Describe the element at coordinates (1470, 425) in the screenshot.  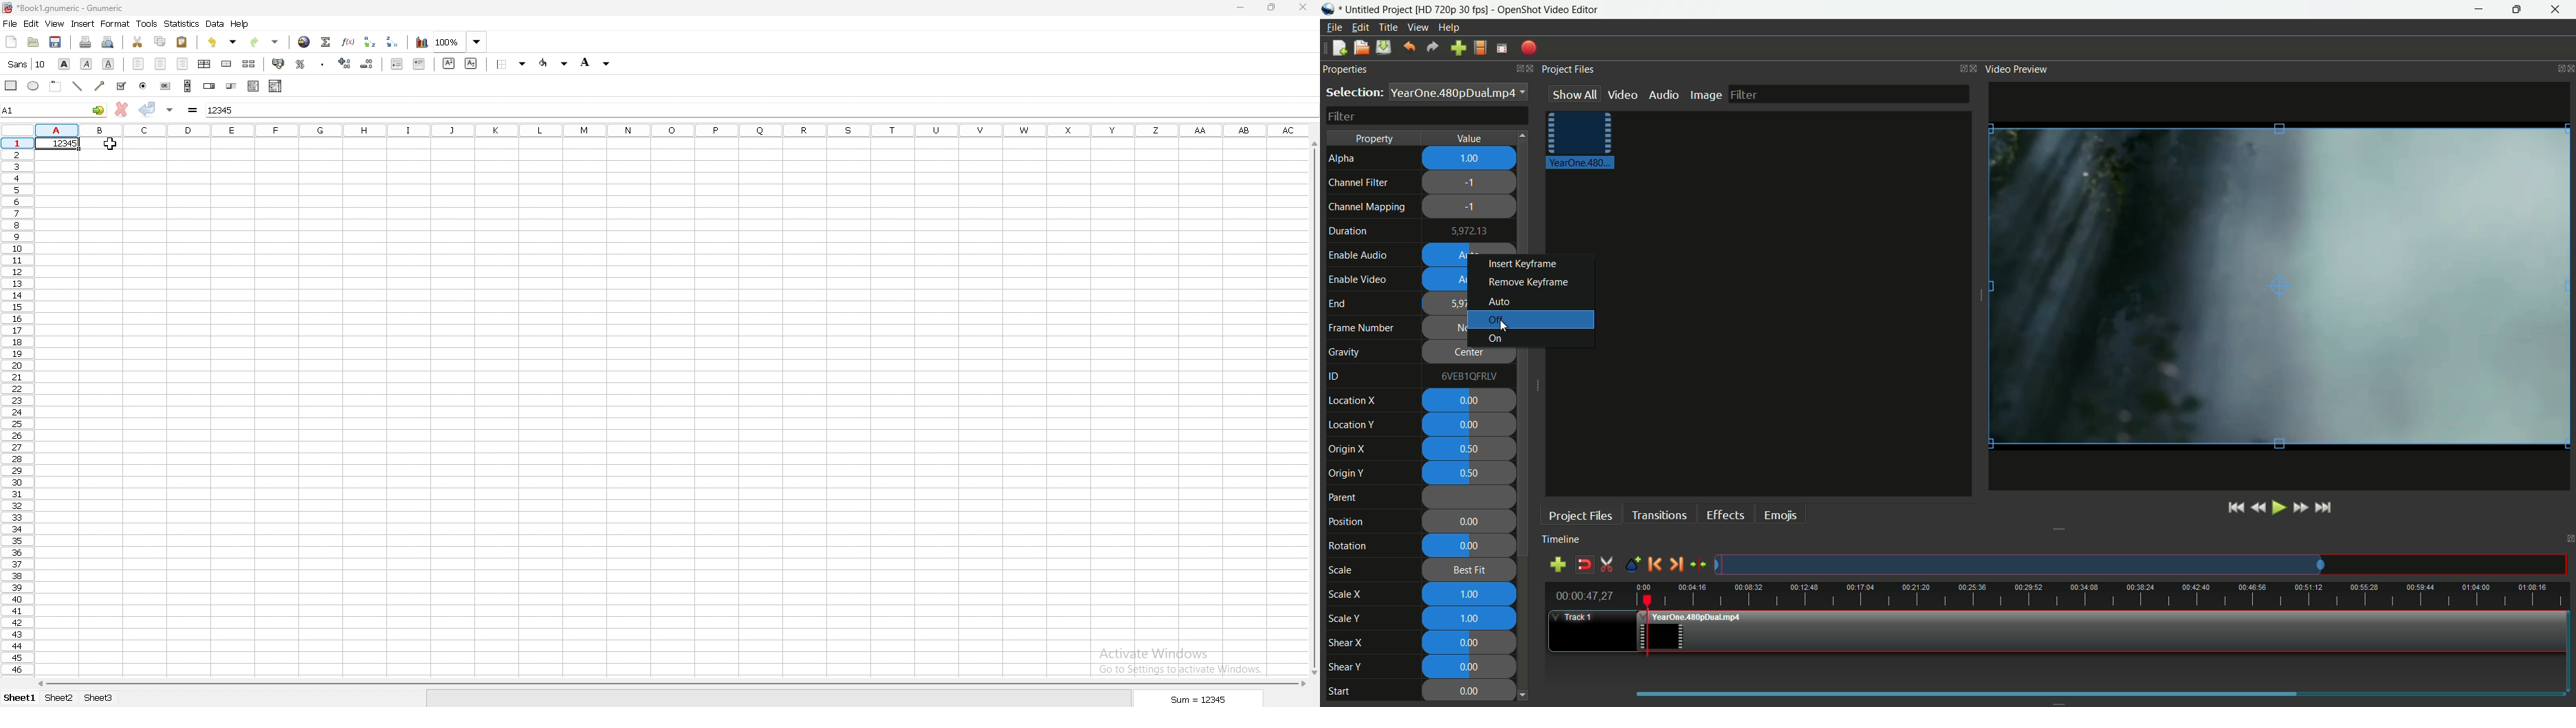
I see `0.00` at that location.